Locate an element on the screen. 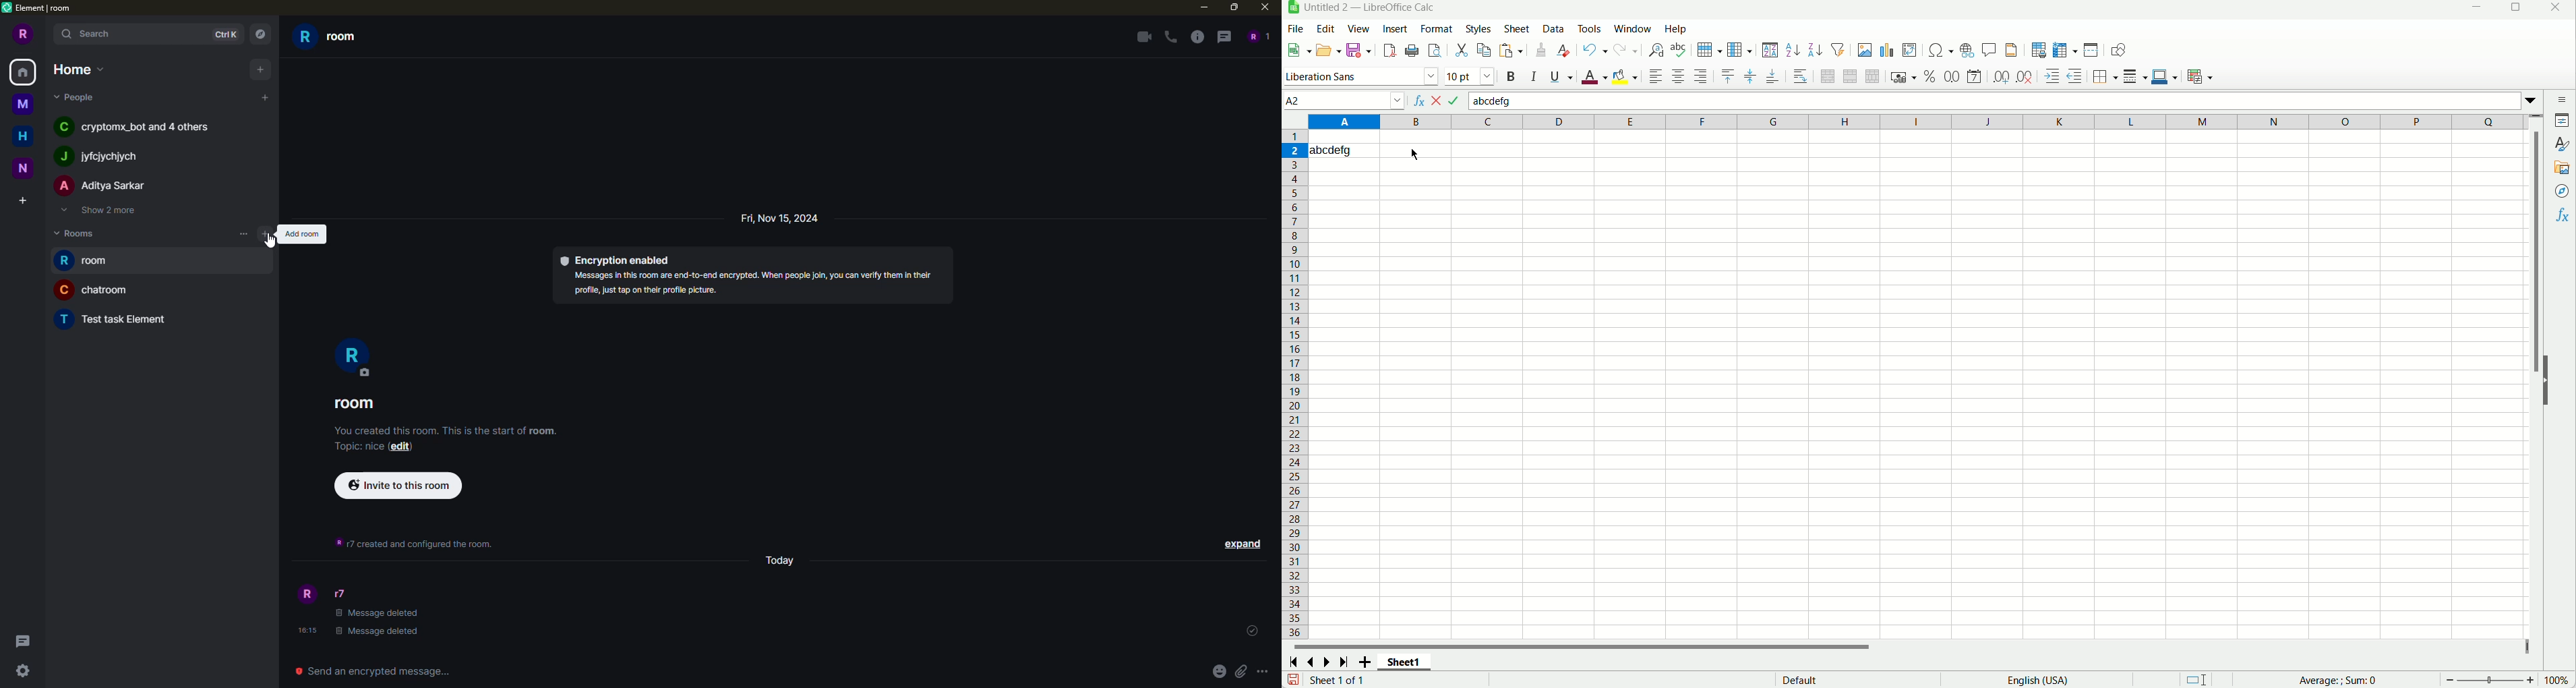 The image size is (2576, 700). formula bar is located at coordinates (1995, 100).